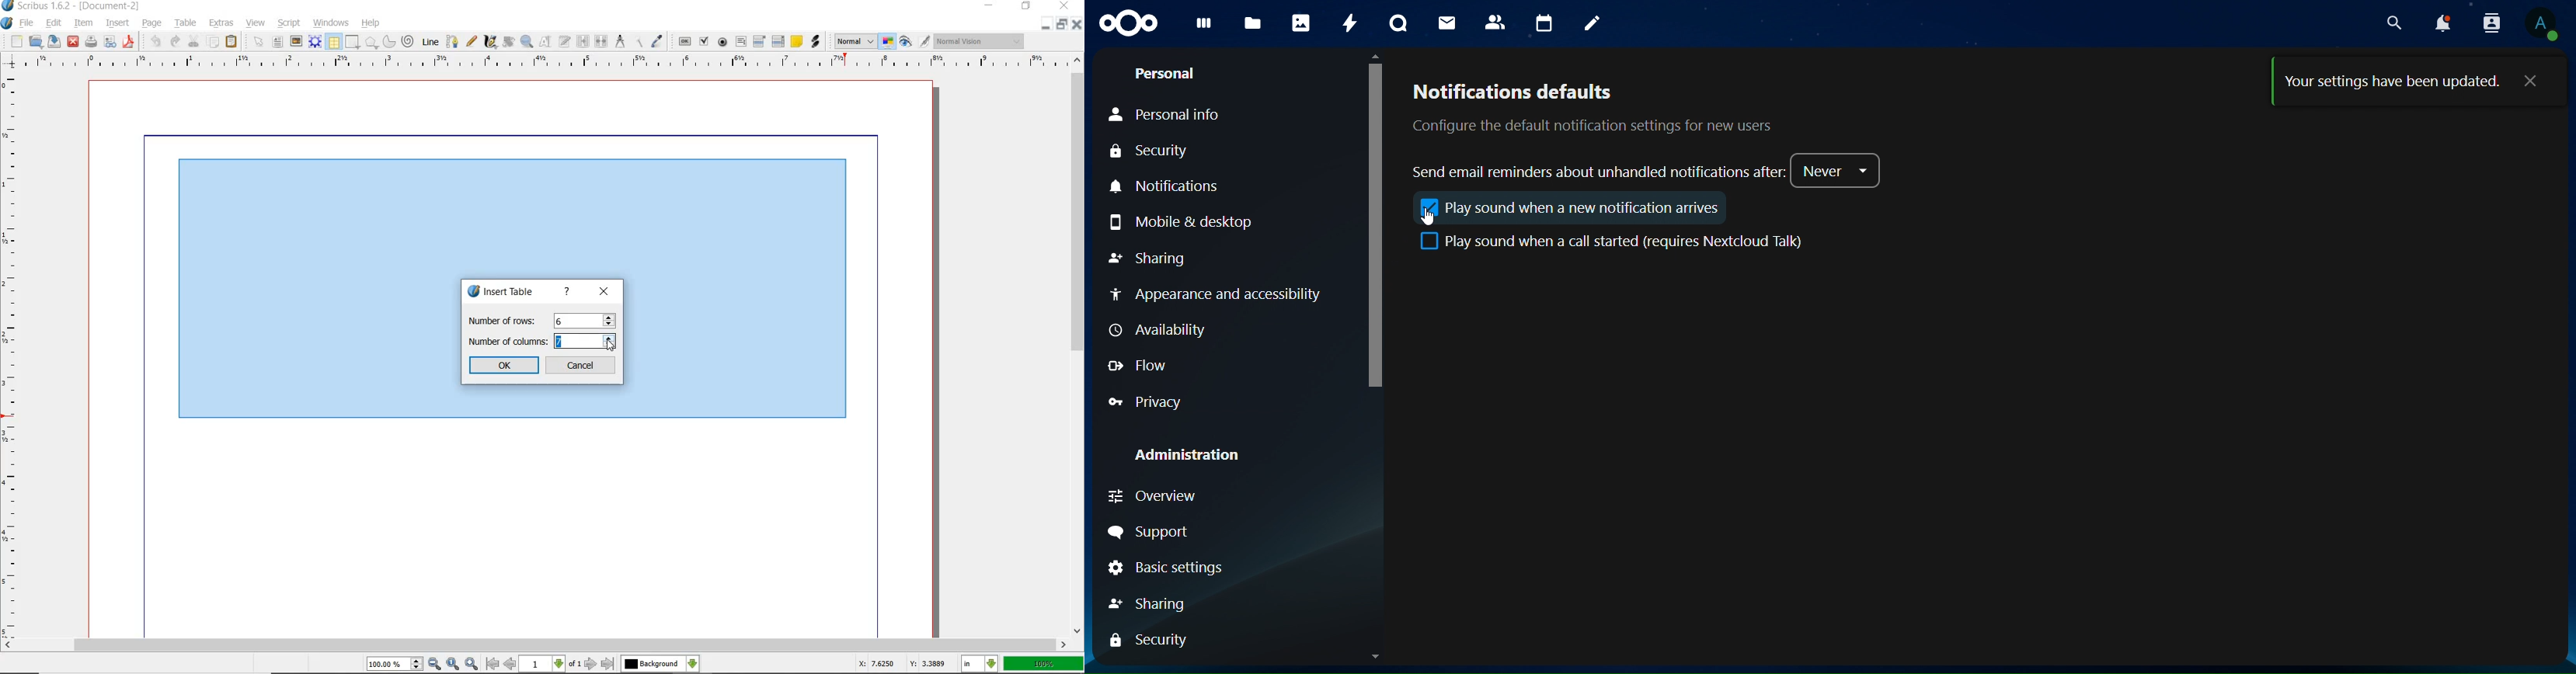 The width and height of the screenshot is (2576, 700). I want to click on pdf combo box, so click(760, 41).